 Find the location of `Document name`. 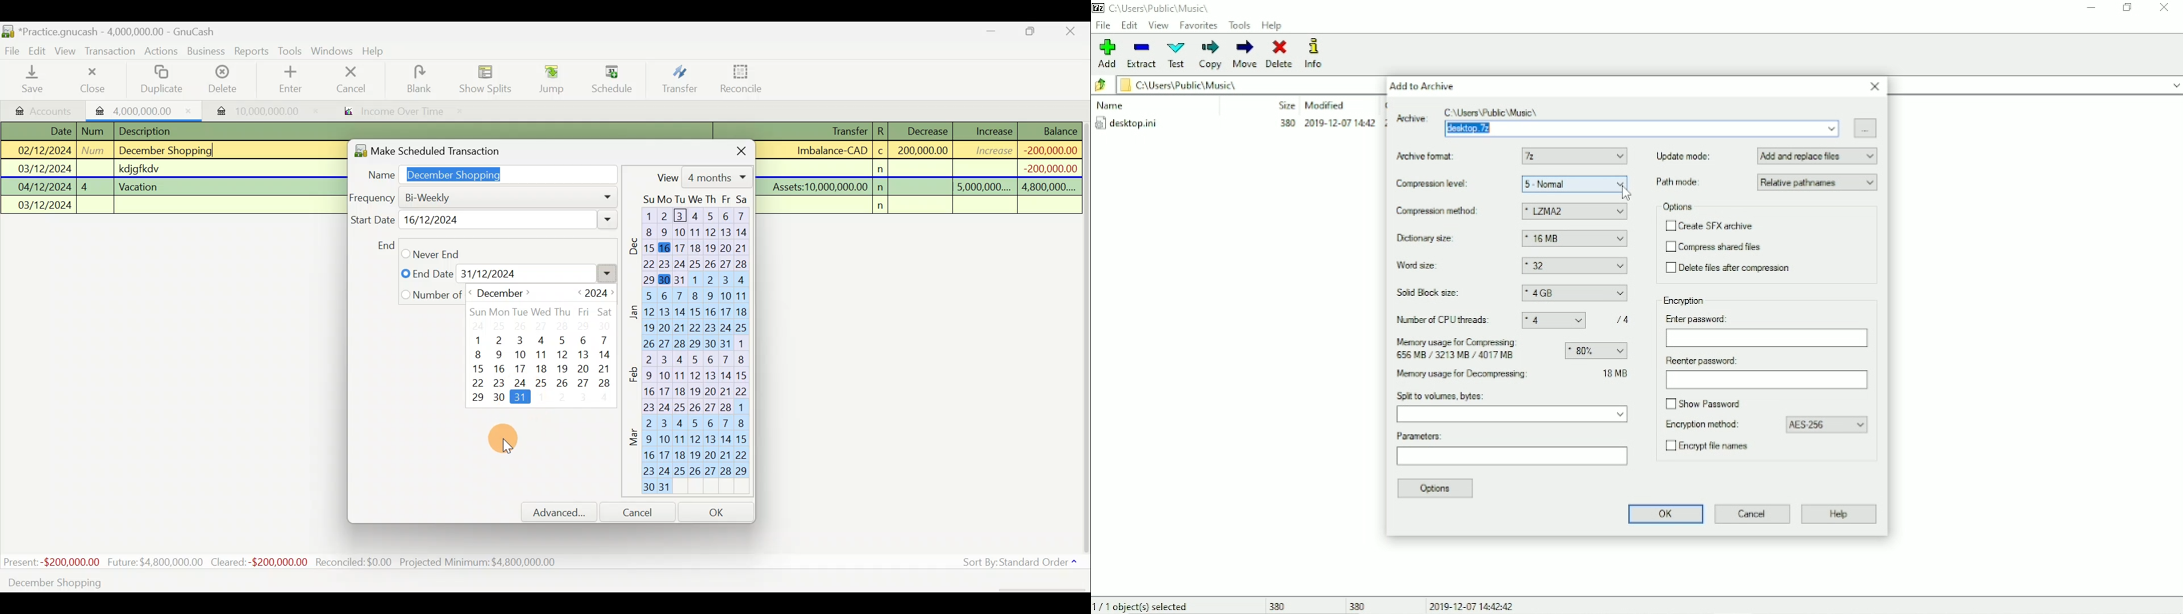

Document name is located at coordinates (122, 32).